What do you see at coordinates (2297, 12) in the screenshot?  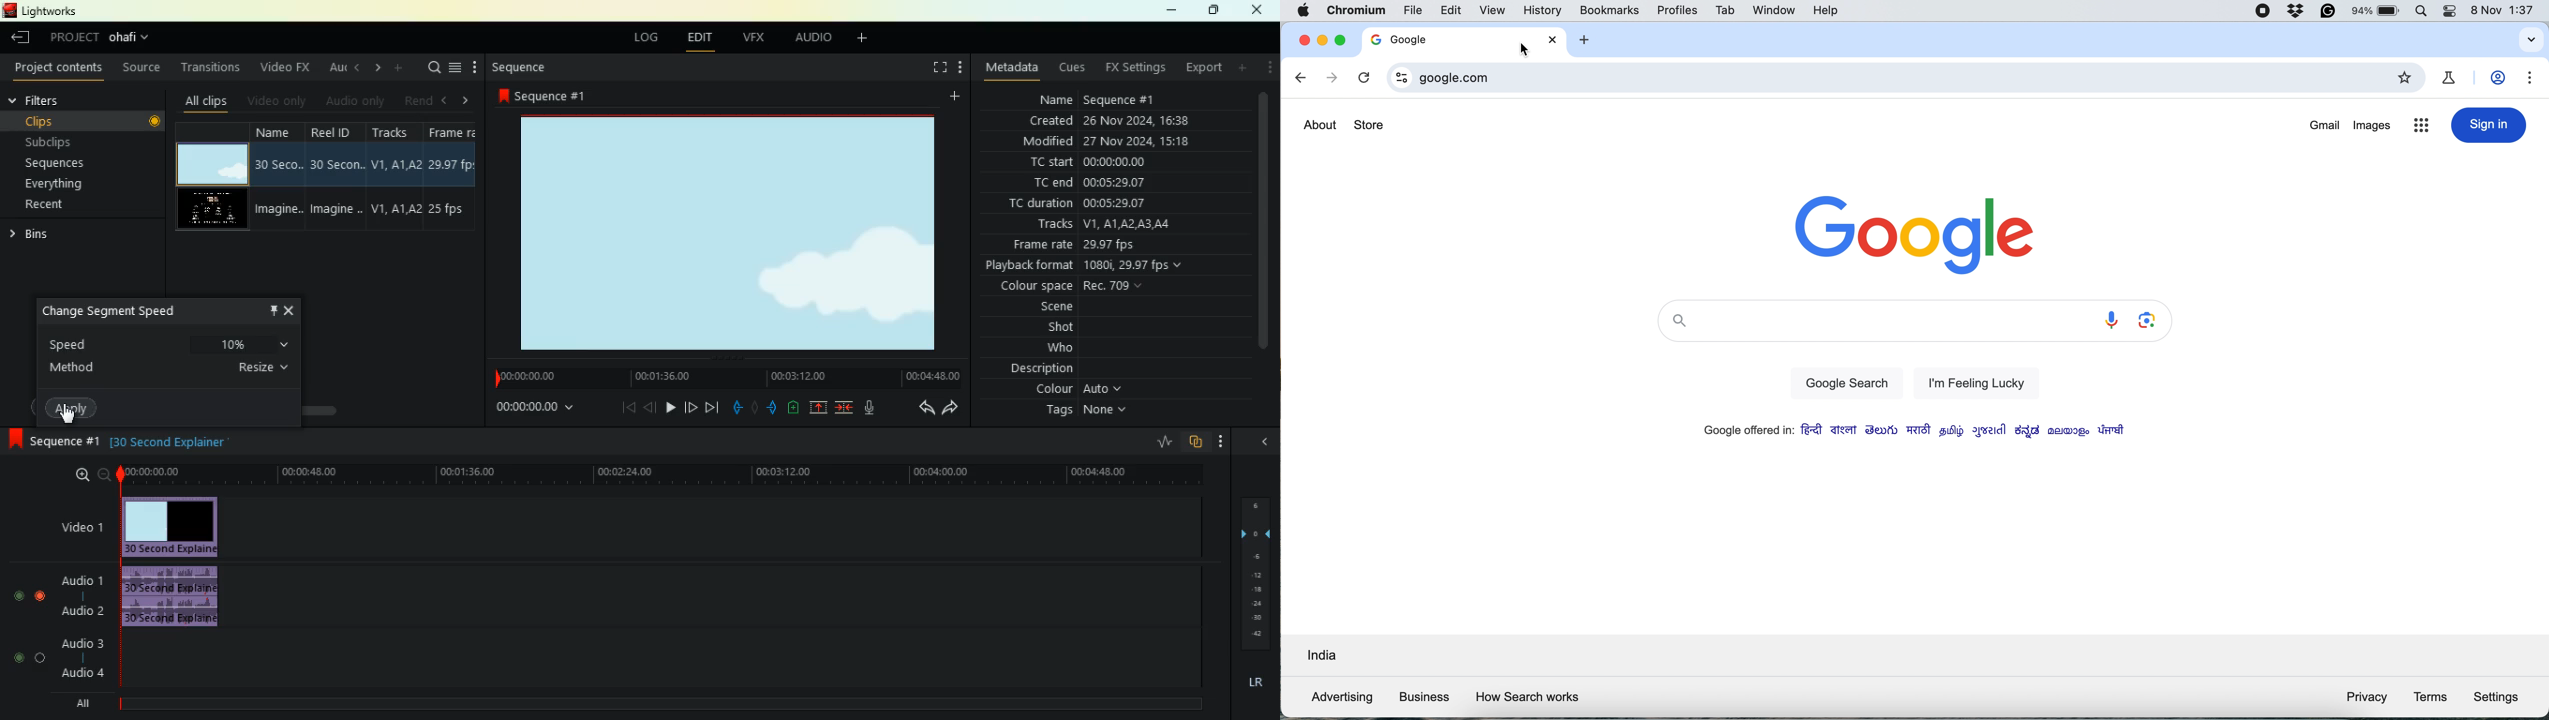 I see `dropbox` at bounding box center [2297, 12].